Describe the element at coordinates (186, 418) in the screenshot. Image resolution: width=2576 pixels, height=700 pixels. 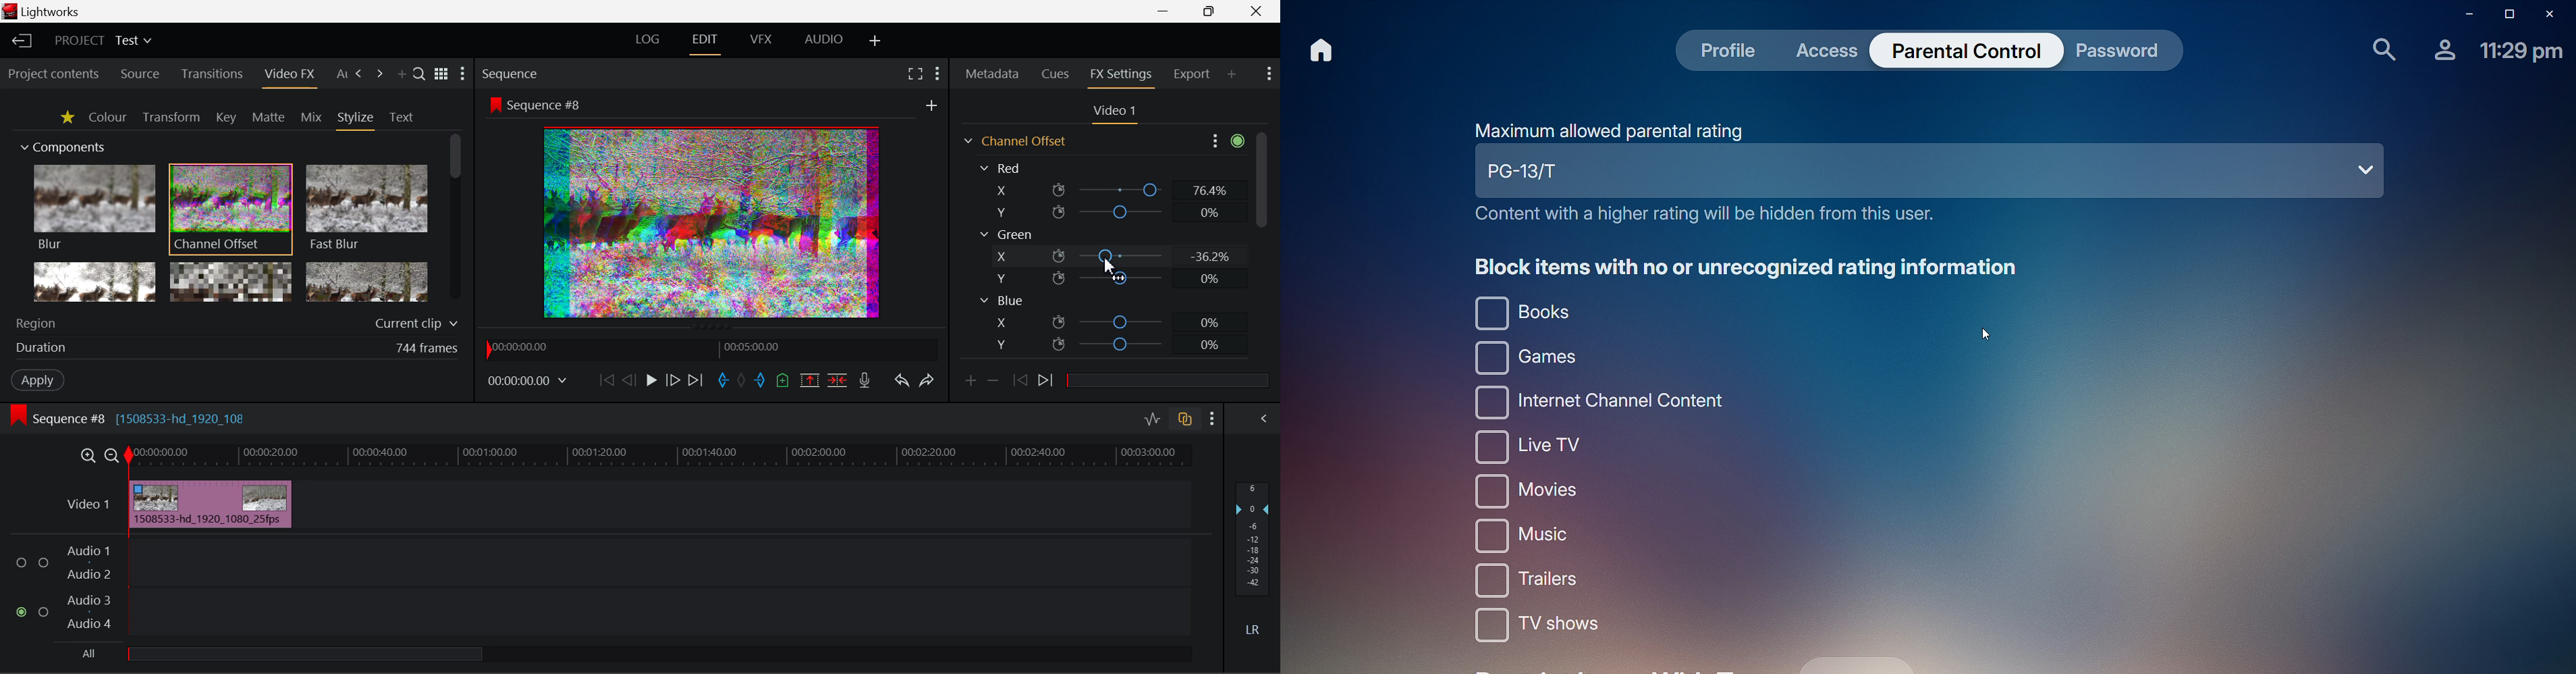
I see `[1508533-hd_1920_108` at that location.